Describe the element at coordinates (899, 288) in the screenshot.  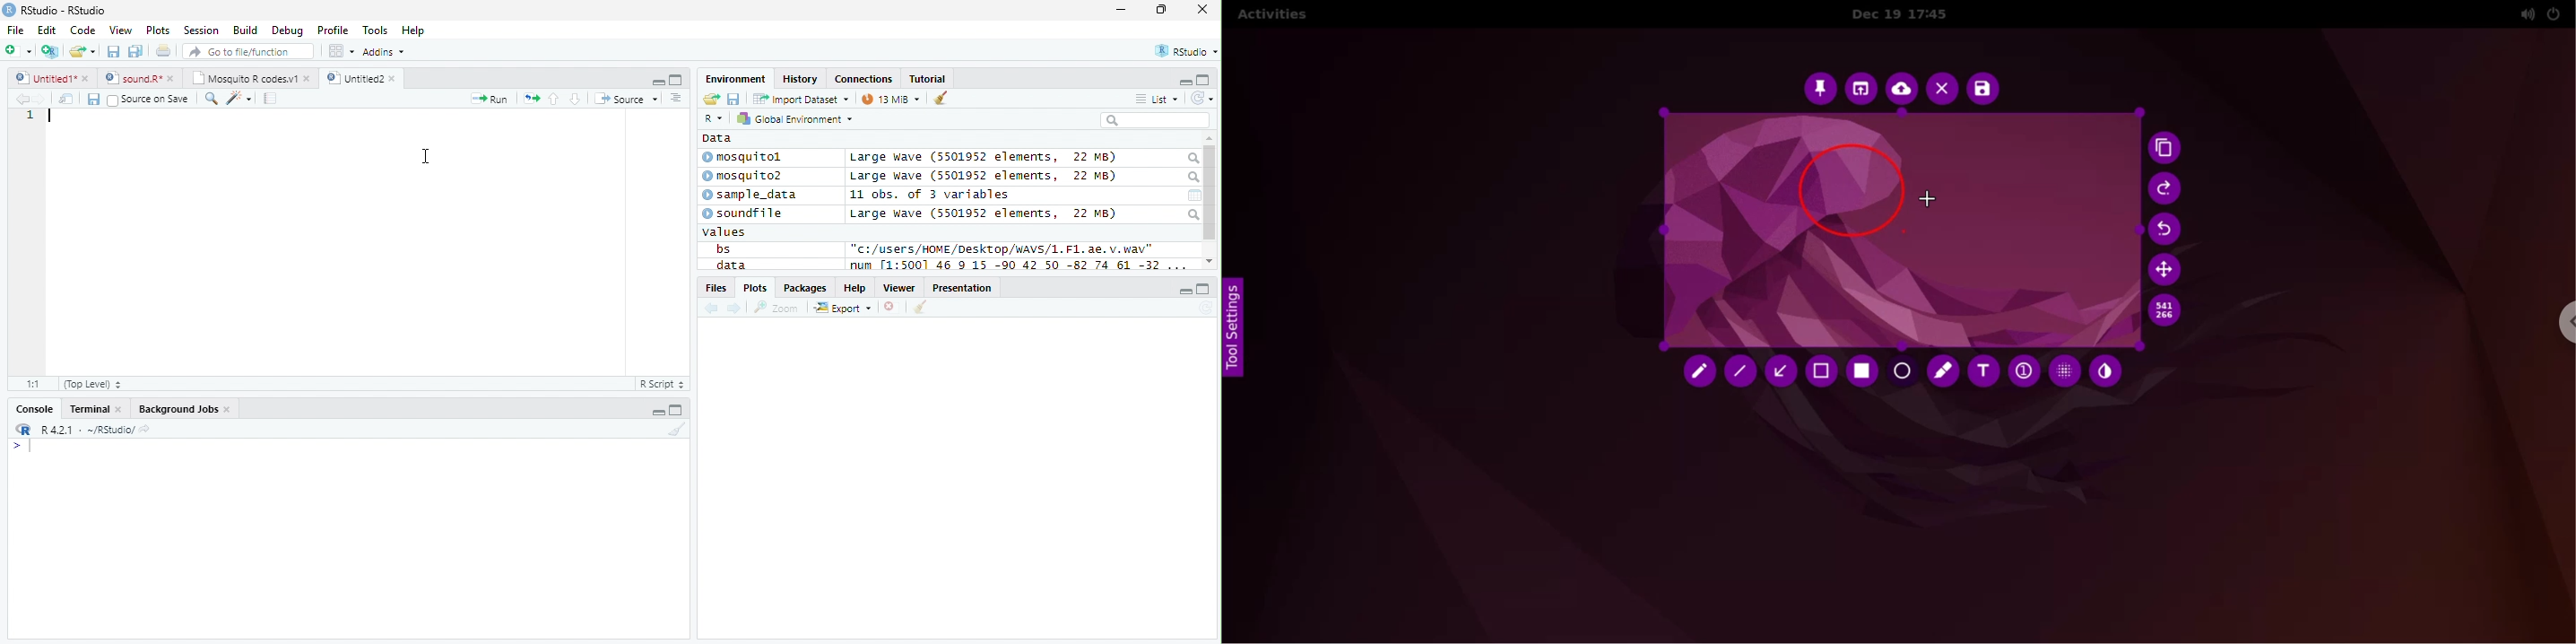
I see `Viewer` at that location.